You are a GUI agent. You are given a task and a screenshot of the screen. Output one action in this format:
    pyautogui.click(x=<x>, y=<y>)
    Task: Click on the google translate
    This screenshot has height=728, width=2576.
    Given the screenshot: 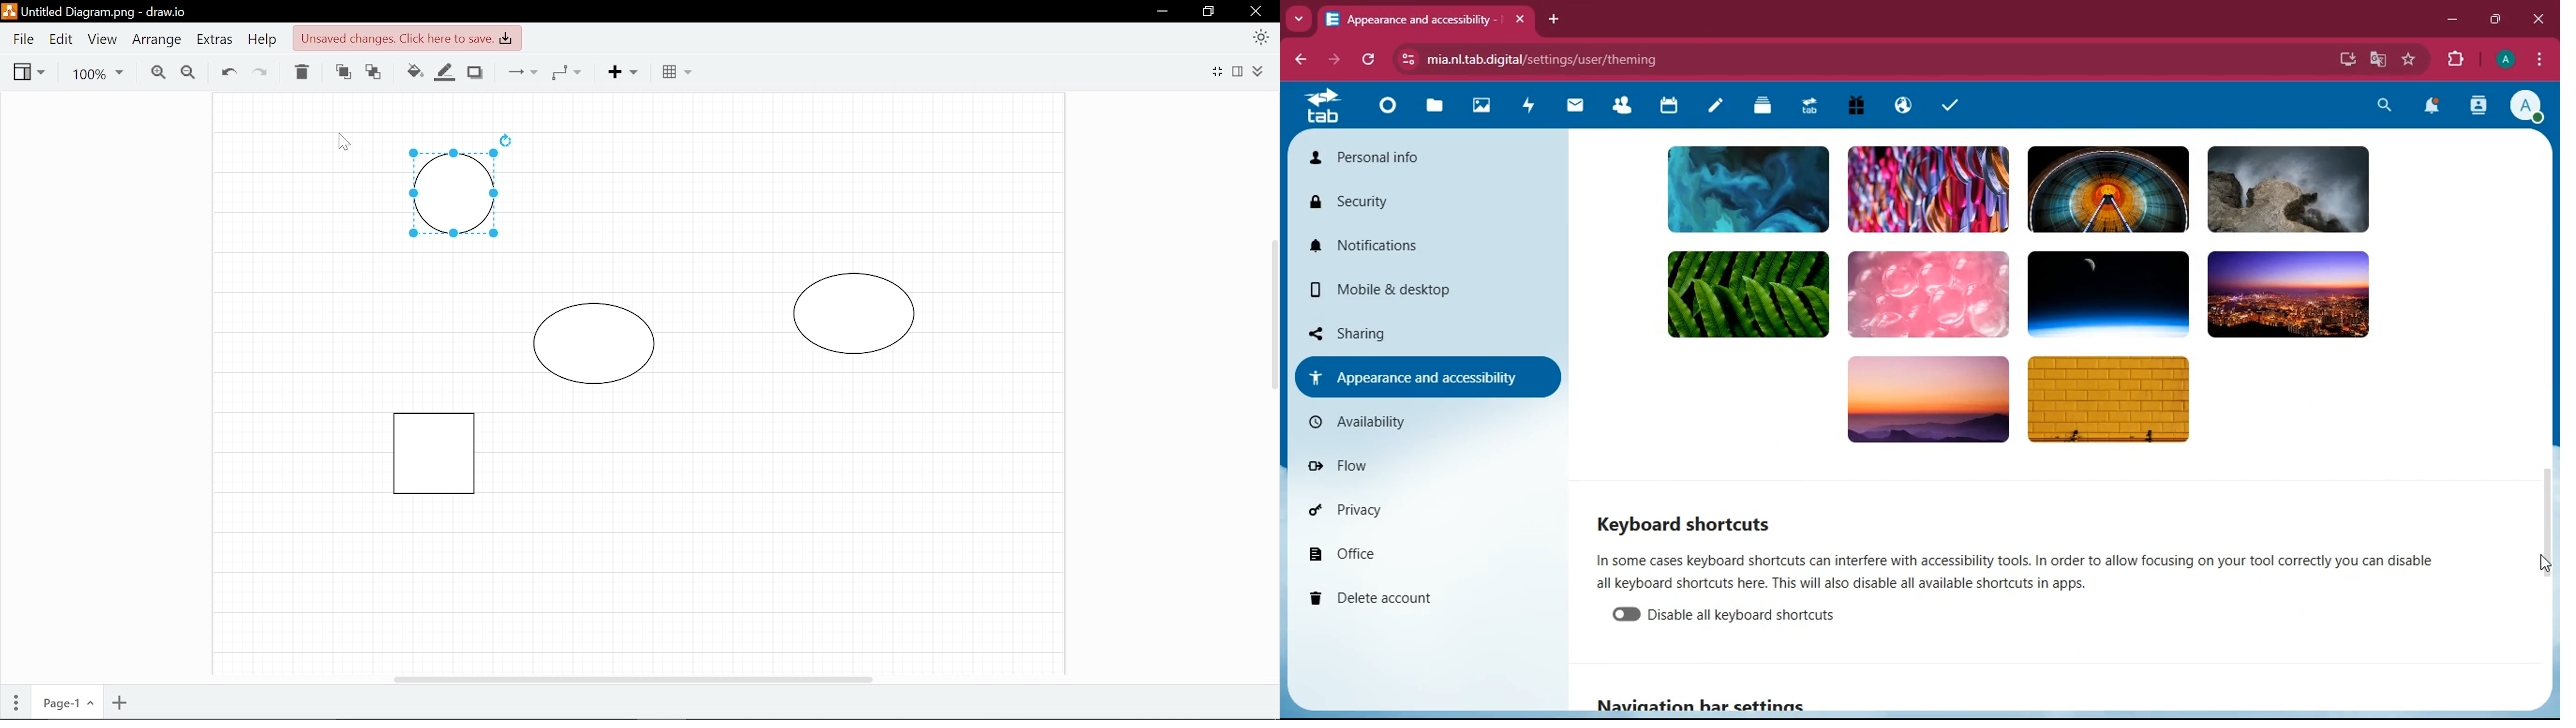 What is the action you would take?
    pyautogui.click(x=2377, y=60)
    